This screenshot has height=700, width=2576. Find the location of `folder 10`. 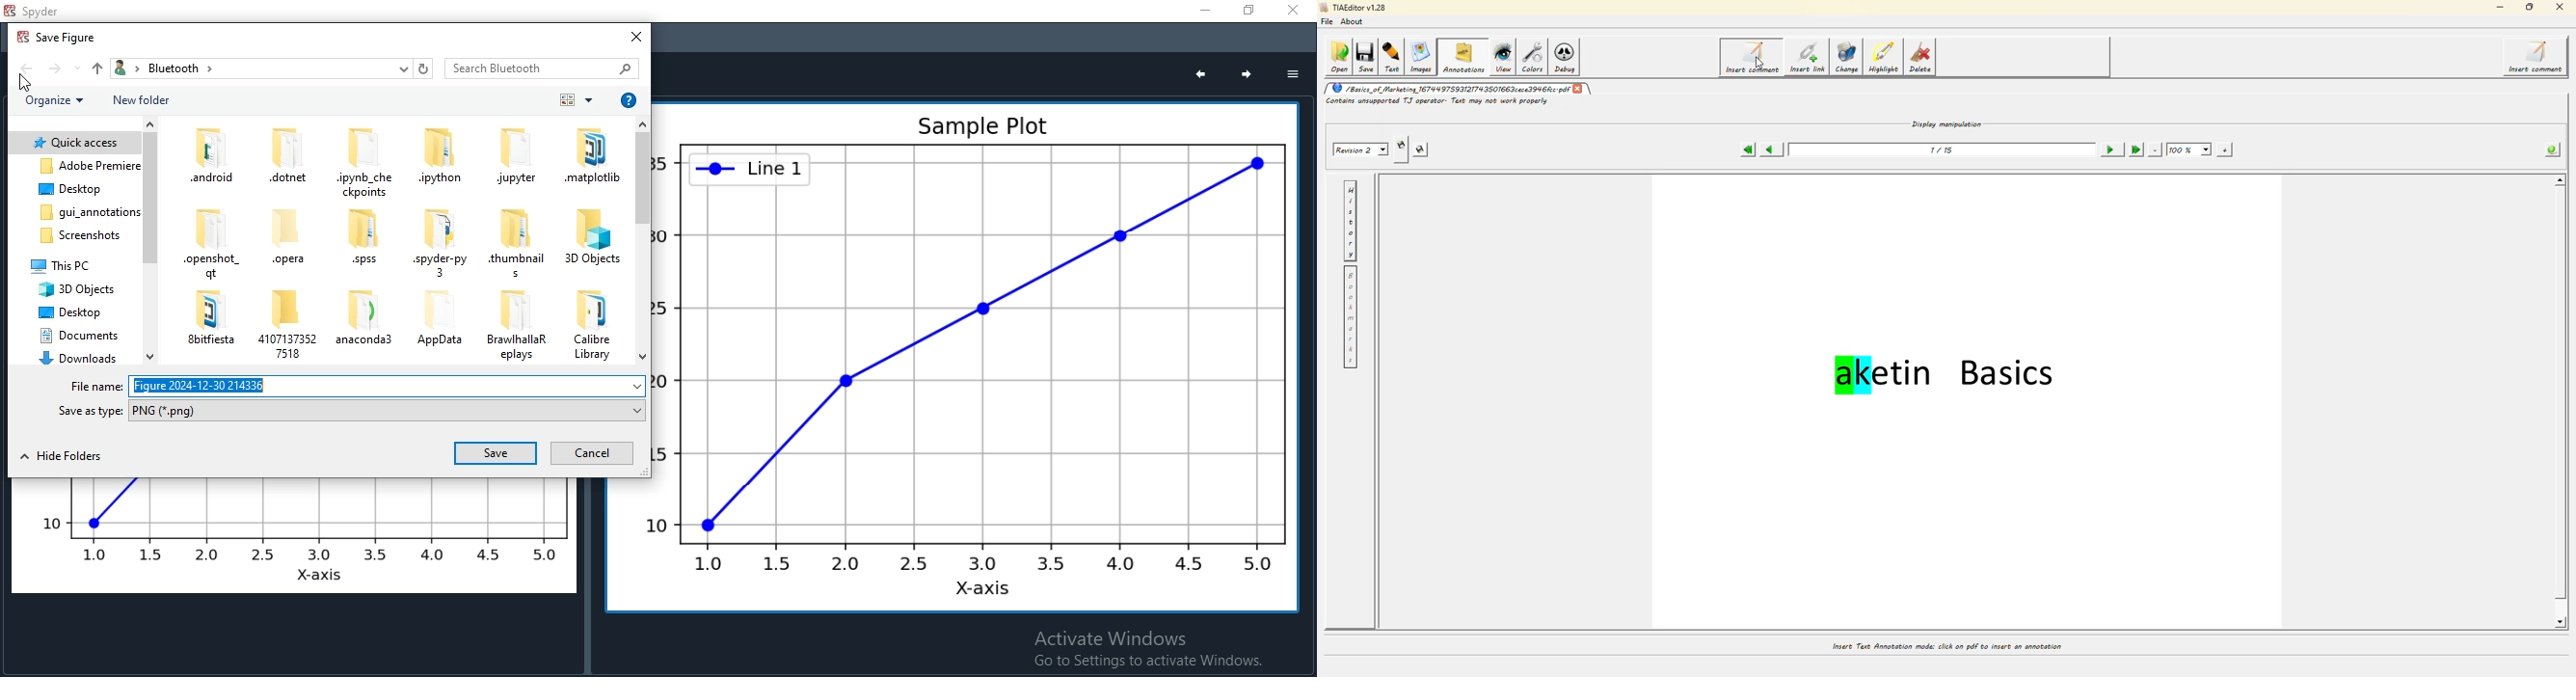

folder 10 is located at coordinates (77, 357).